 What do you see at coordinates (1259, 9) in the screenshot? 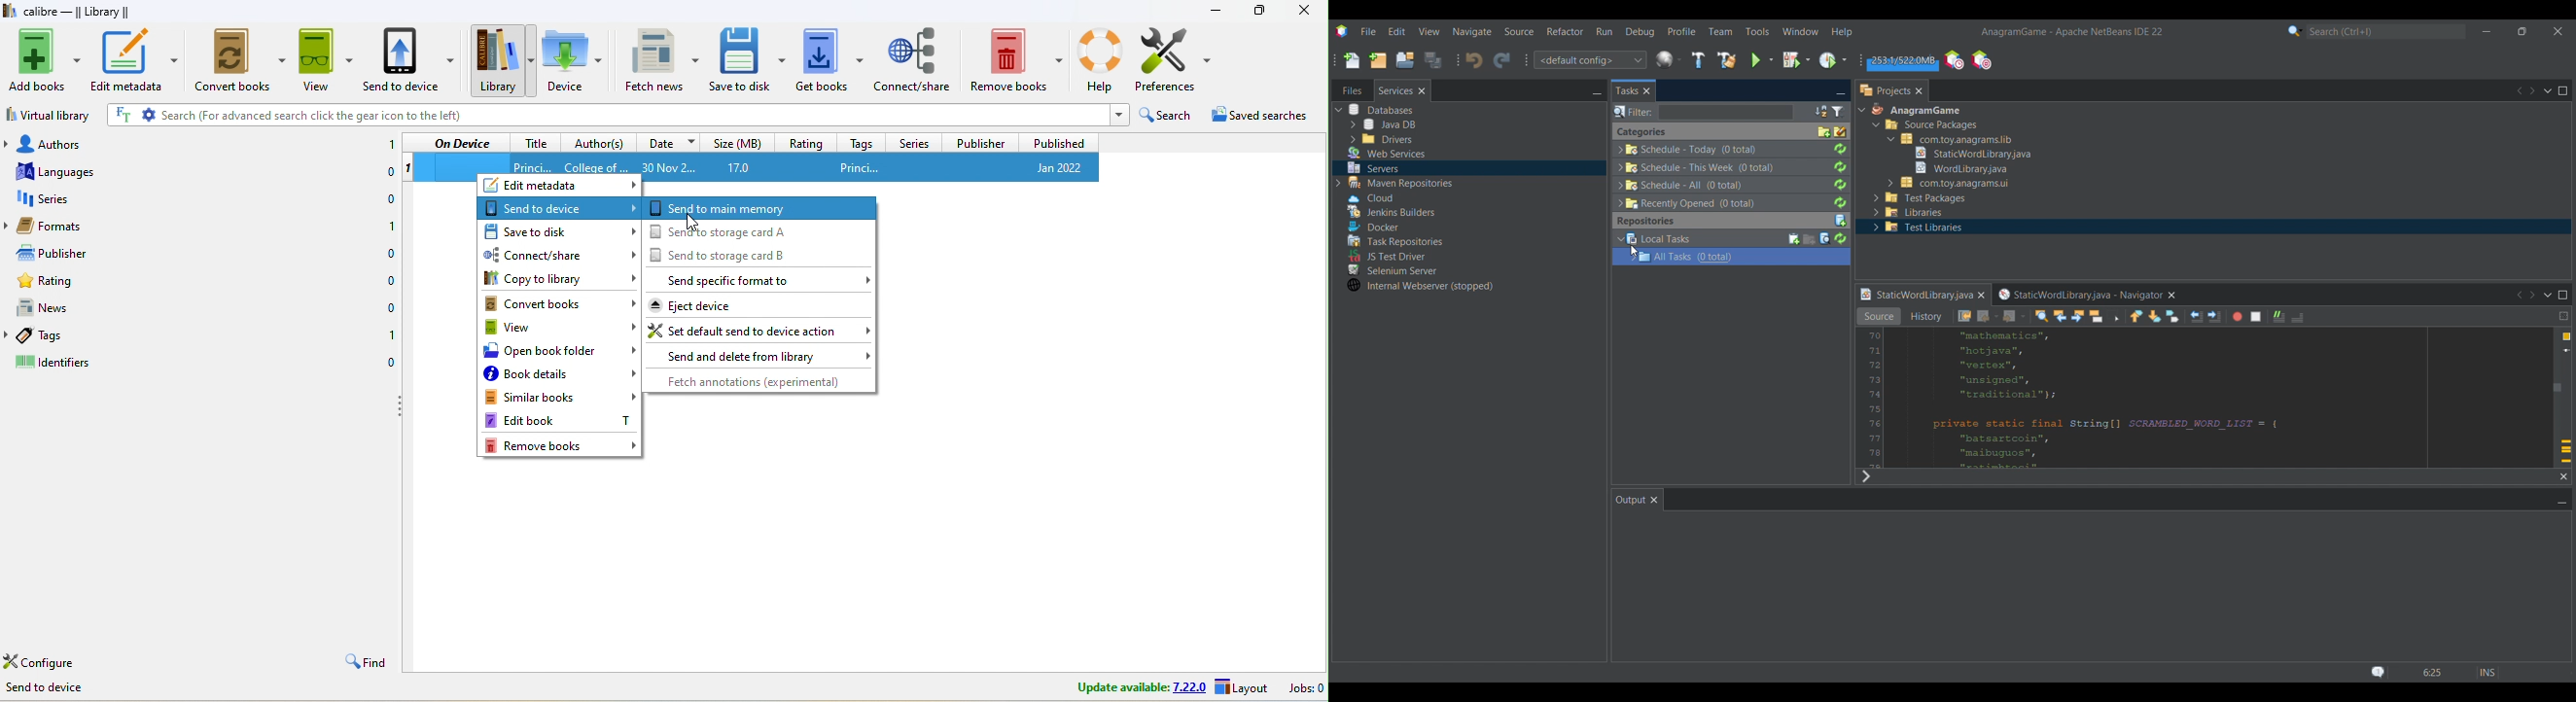
I see `resize` at bounding box center [1259, 9].